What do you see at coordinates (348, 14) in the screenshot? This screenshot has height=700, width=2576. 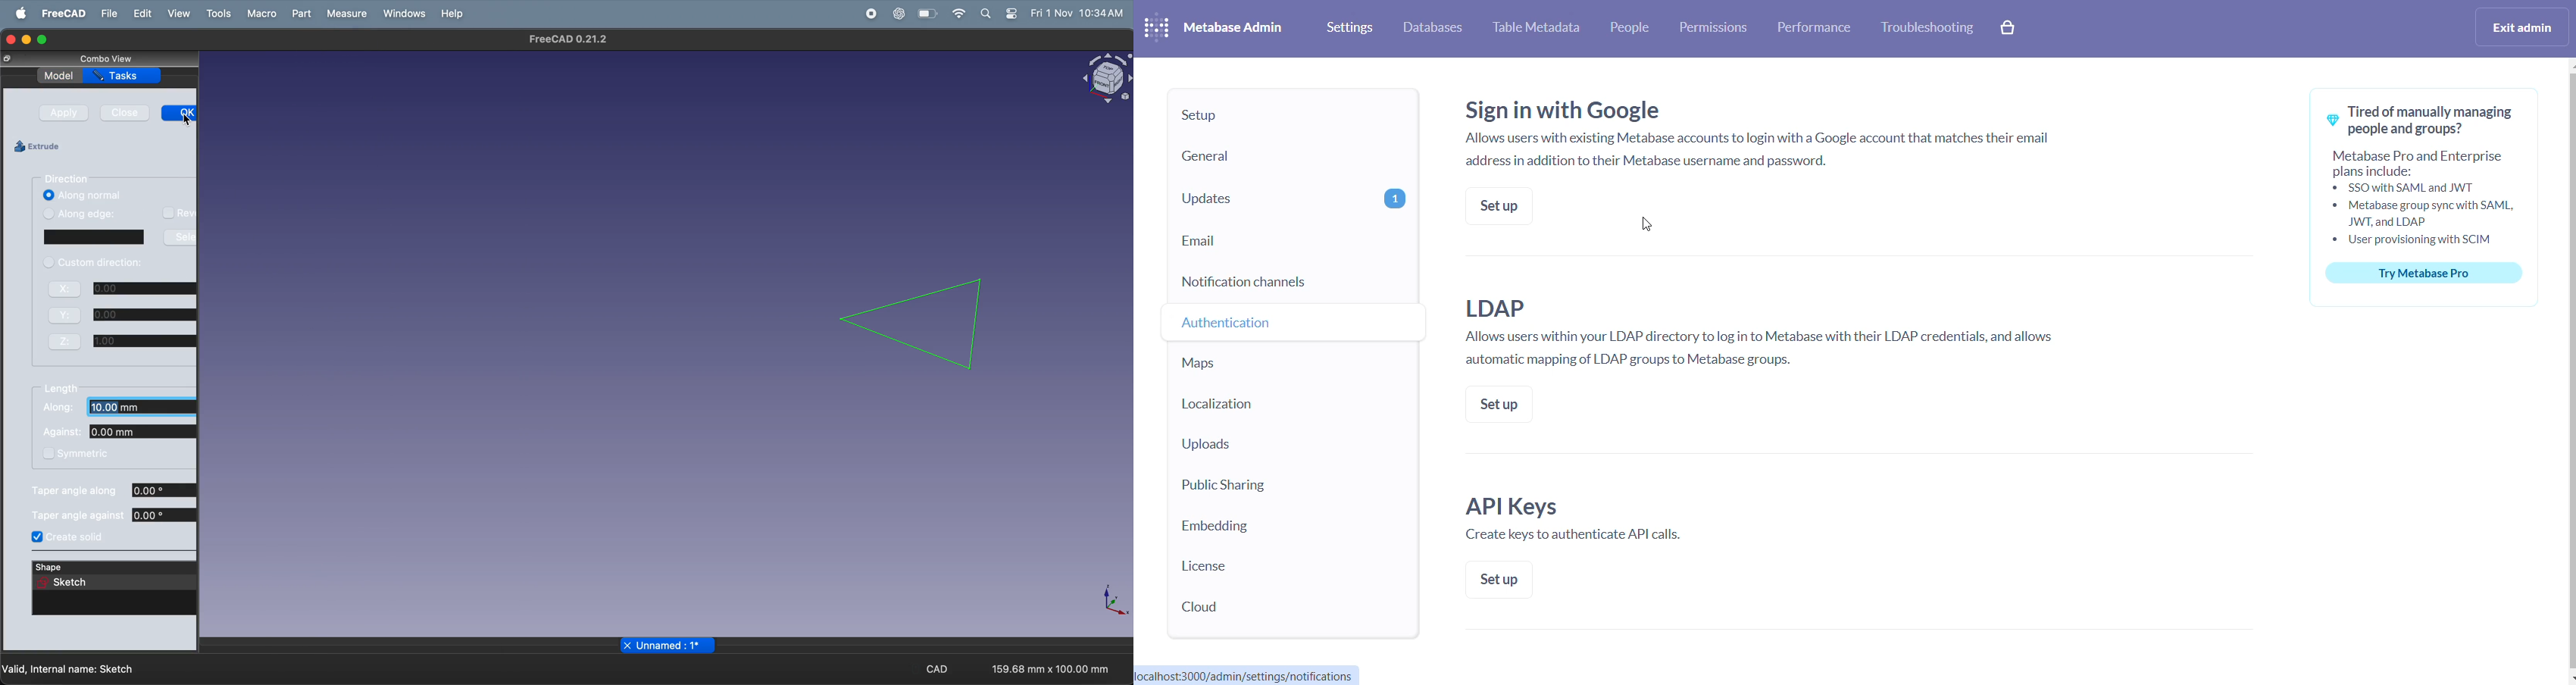 I see `measure` at bounding box center [348, 14].